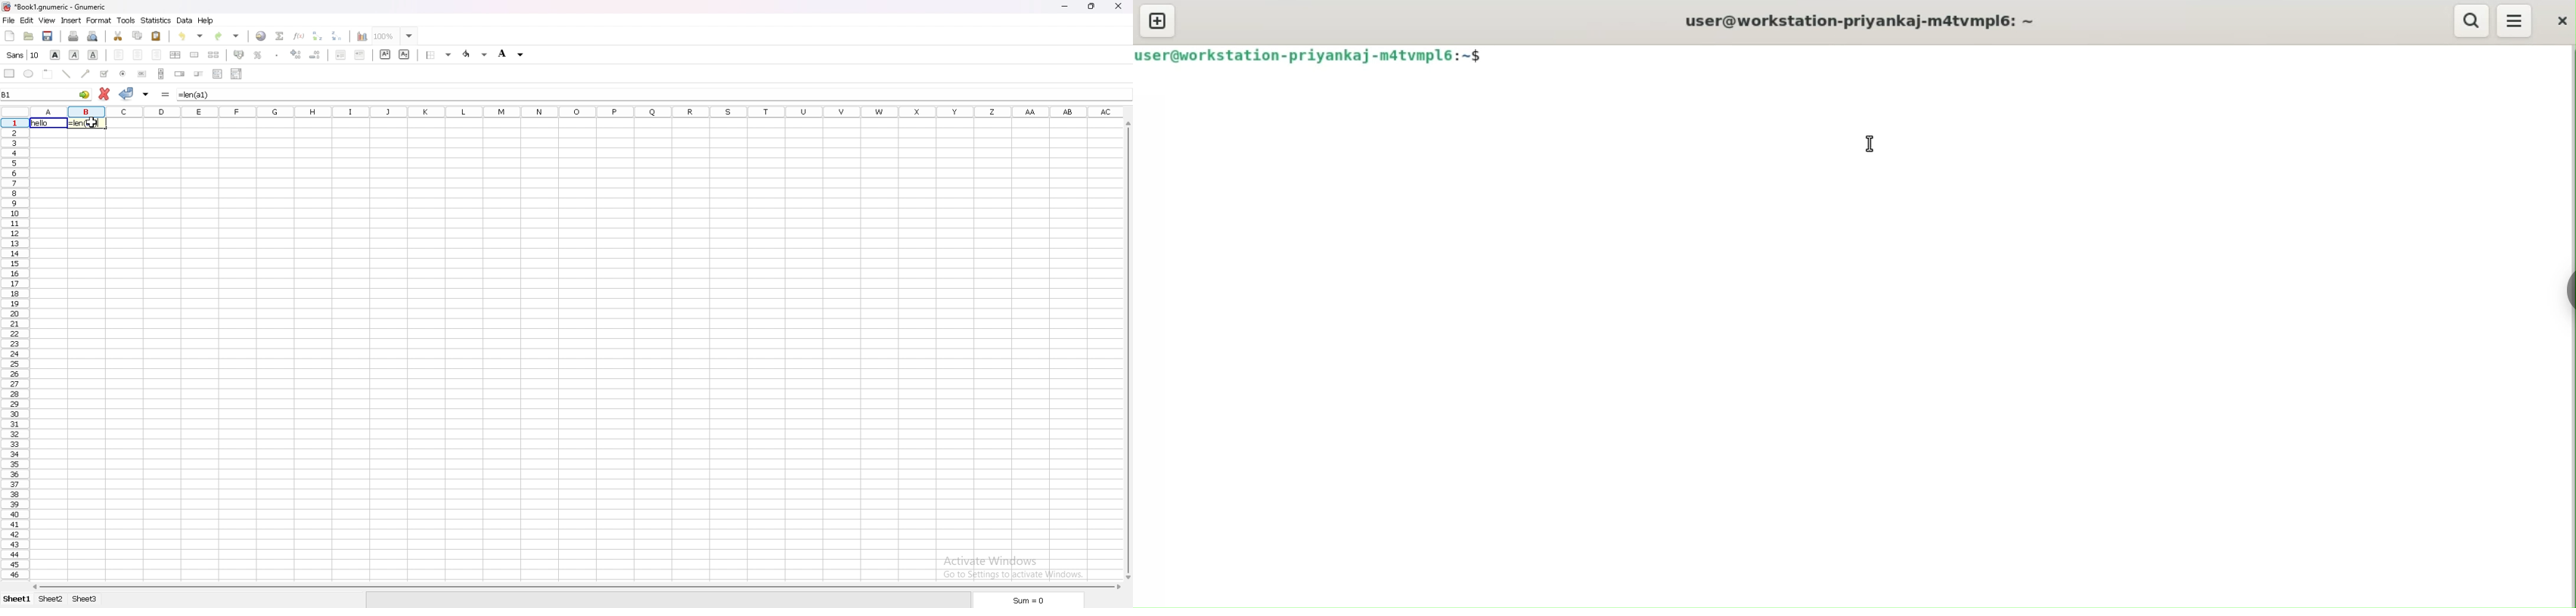  Describe the element at coordinates (180, 74) in the screenshot. I see `create spin button` at that location.